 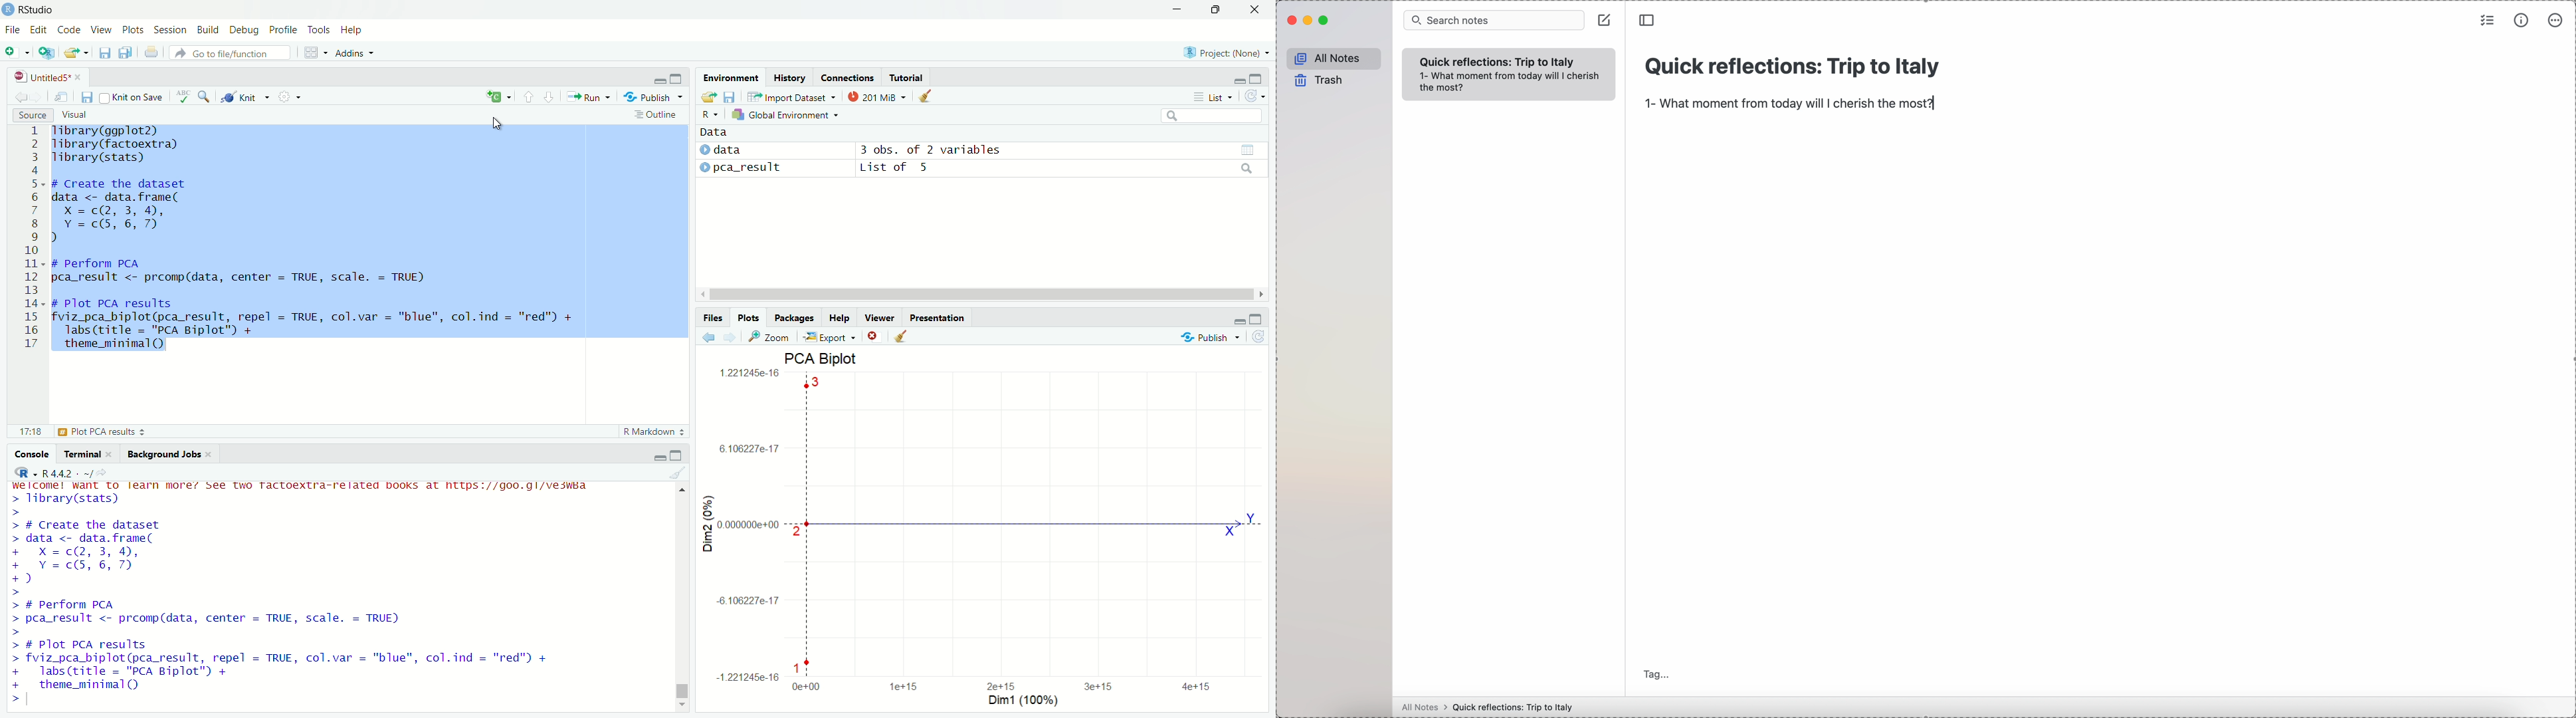 I want to click on more options, so click(x=2556, y=22).